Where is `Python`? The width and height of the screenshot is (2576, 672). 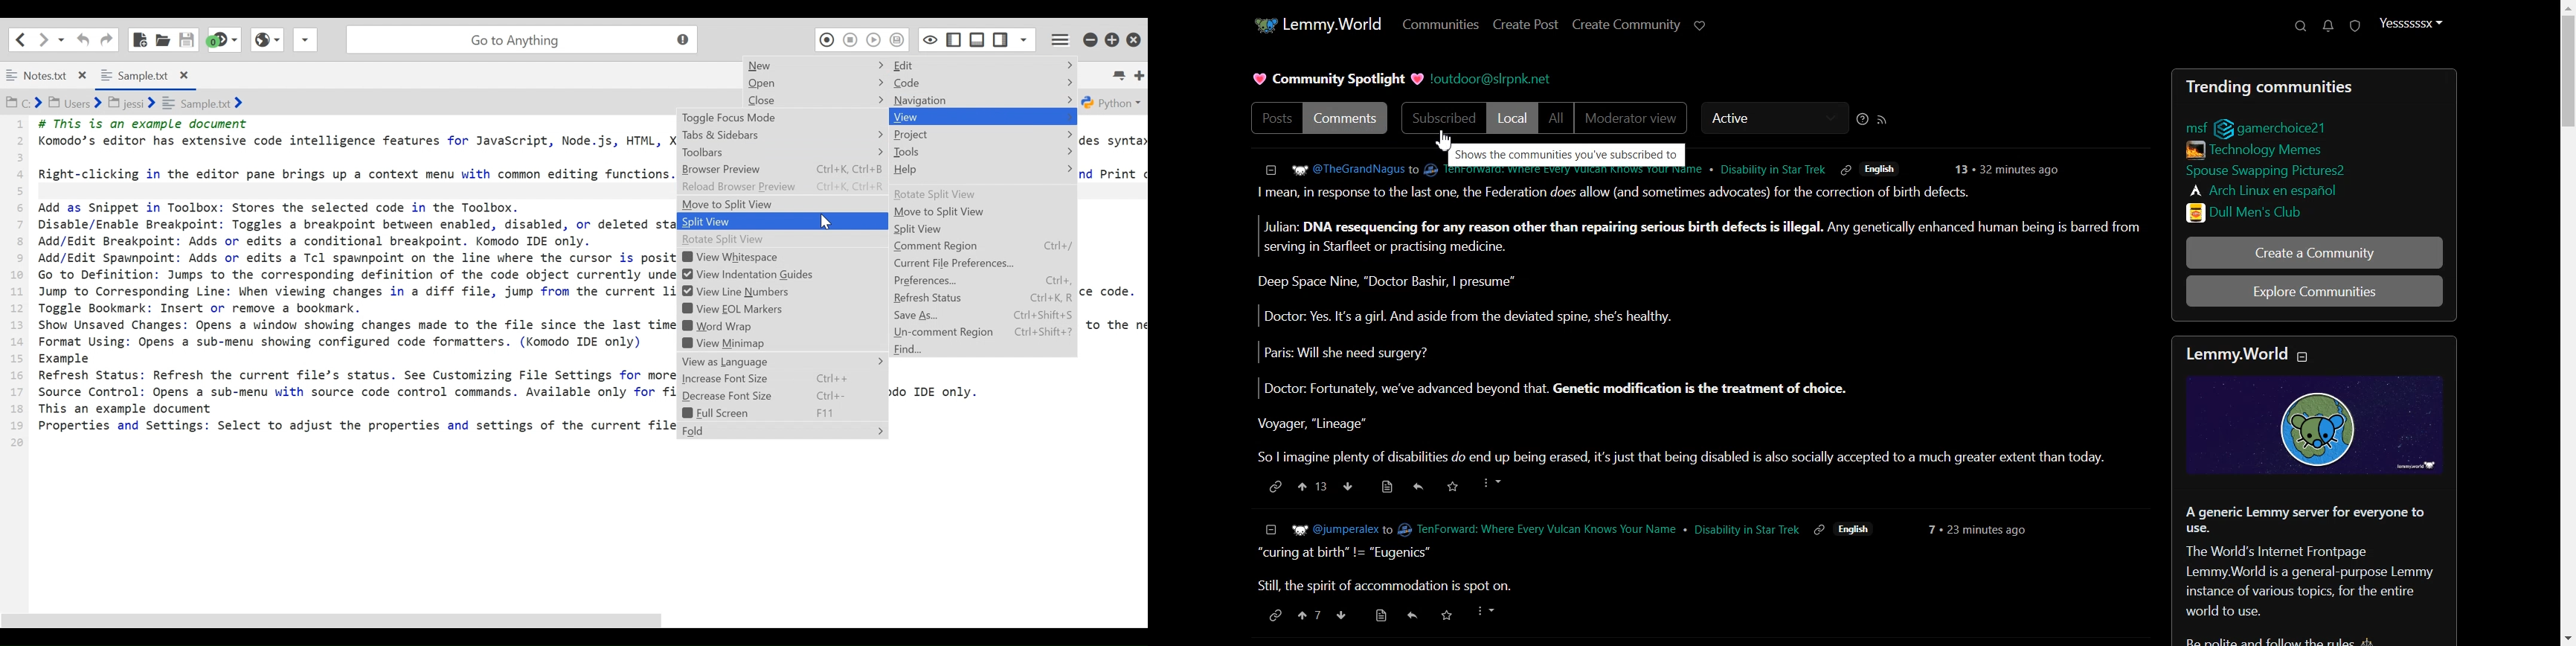
Python is located at coordinates (1113, 102).